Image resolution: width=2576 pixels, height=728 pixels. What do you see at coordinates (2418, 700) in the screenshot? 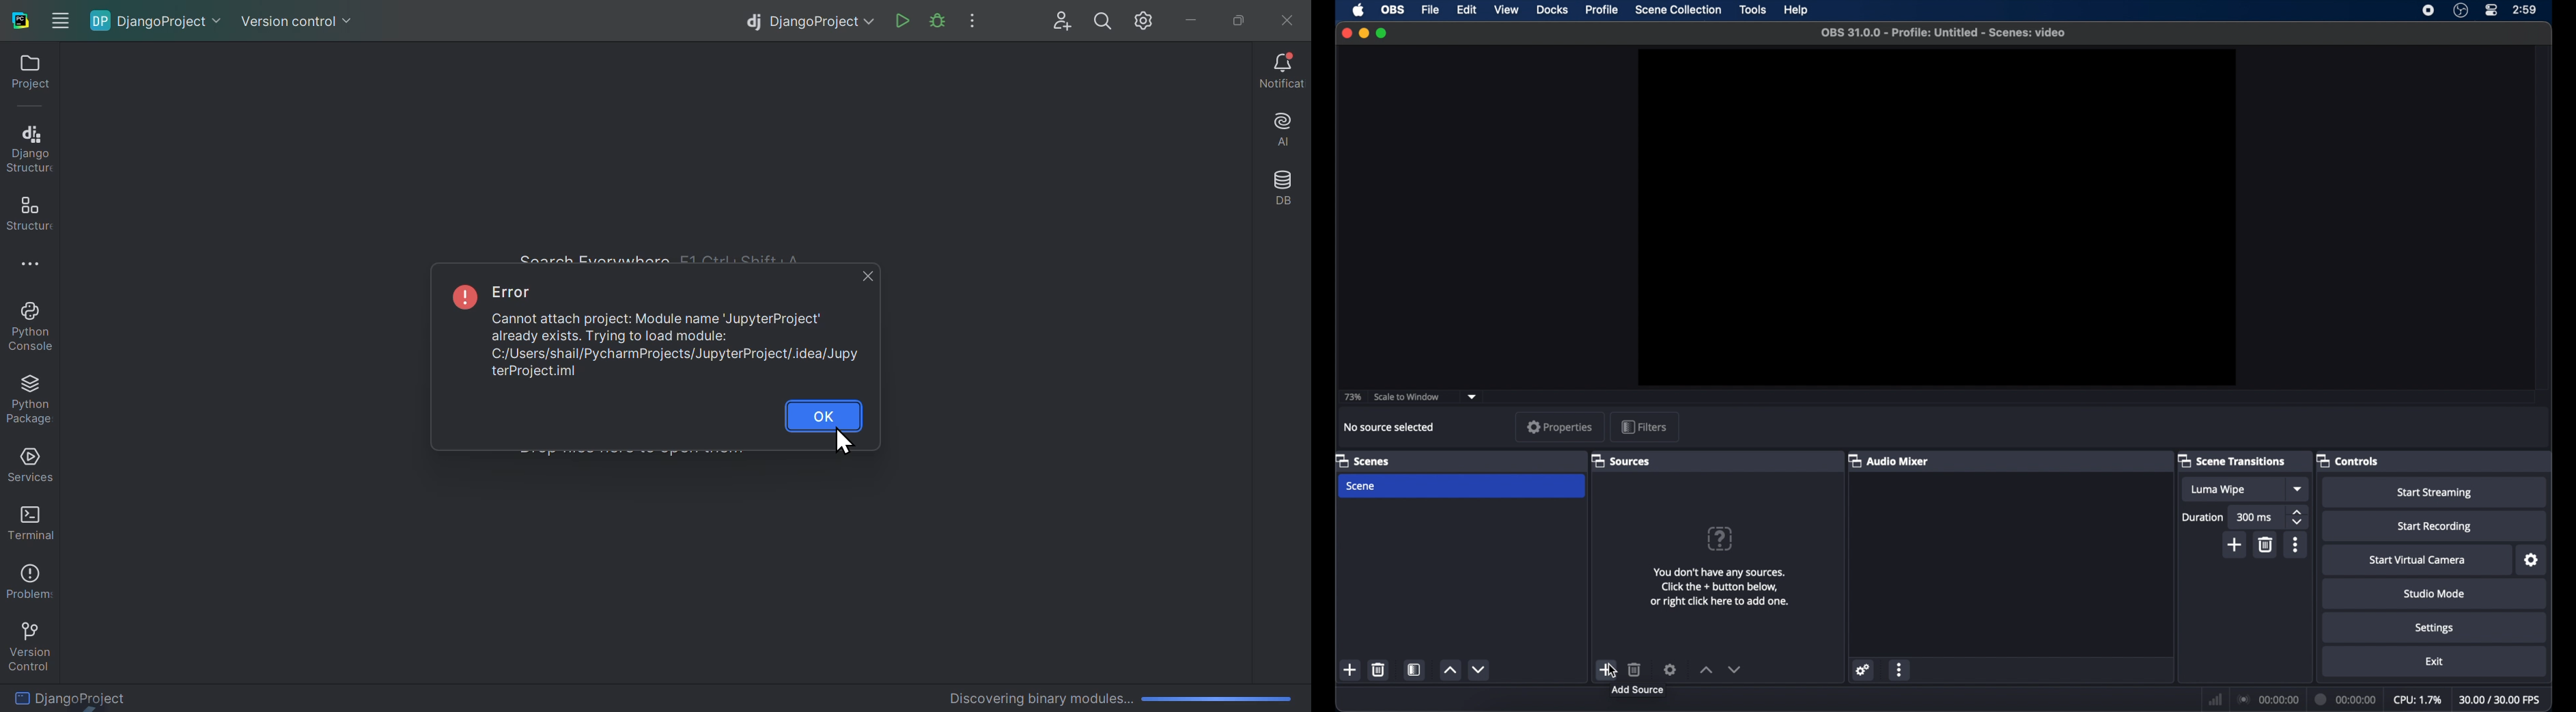
I see `cpu` at bounding box center [2418, 700].